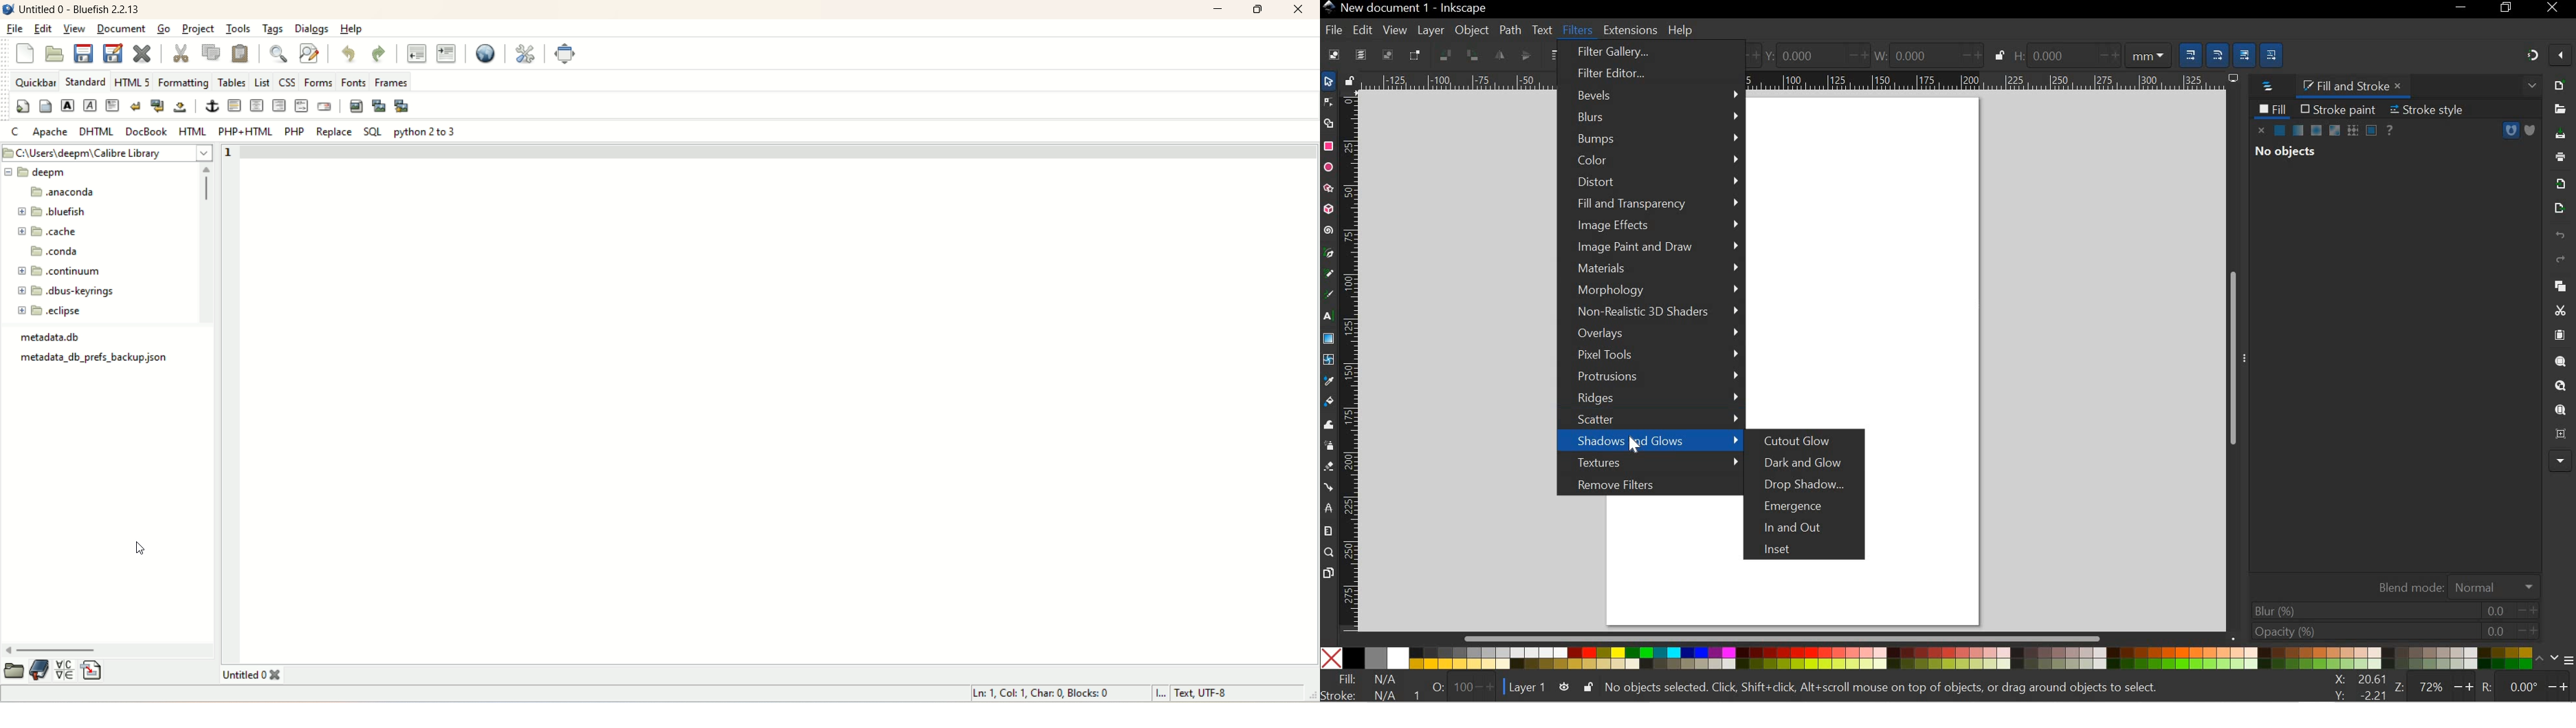 This screenshot has width=2576, height=728. I want to click on vertical scroll bar, so click(205, 243).